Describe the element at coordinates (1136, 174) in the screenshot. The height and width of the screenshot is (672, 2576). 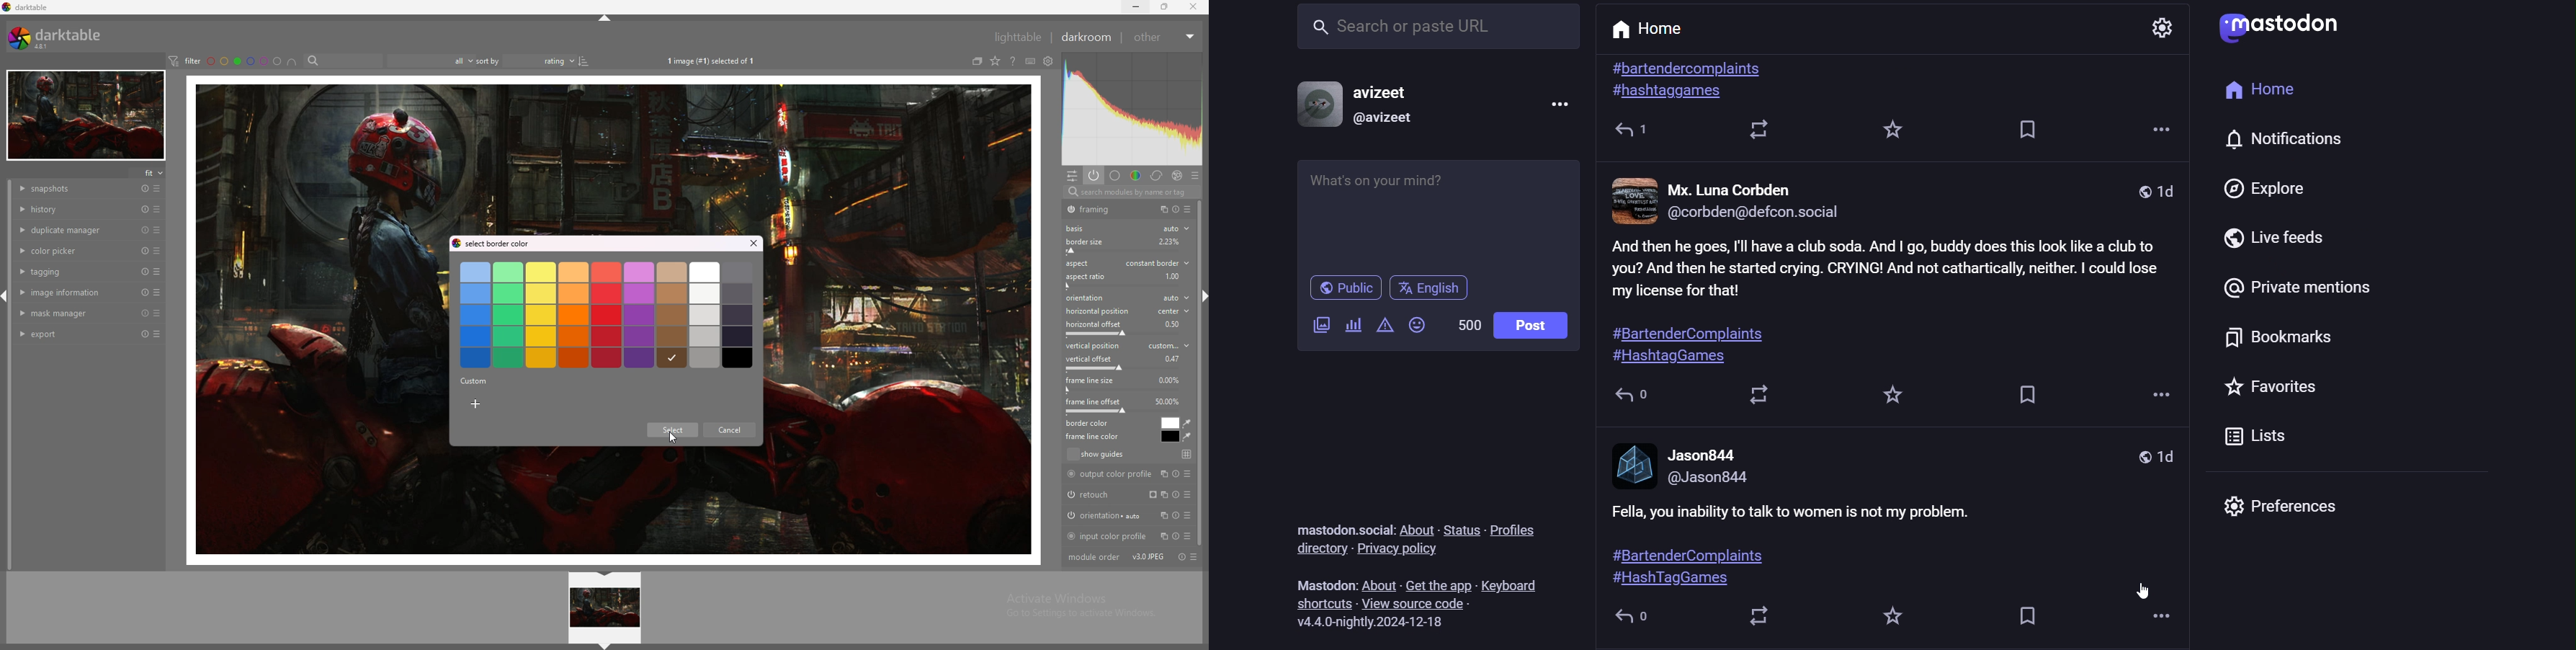
I see `color` at that location.